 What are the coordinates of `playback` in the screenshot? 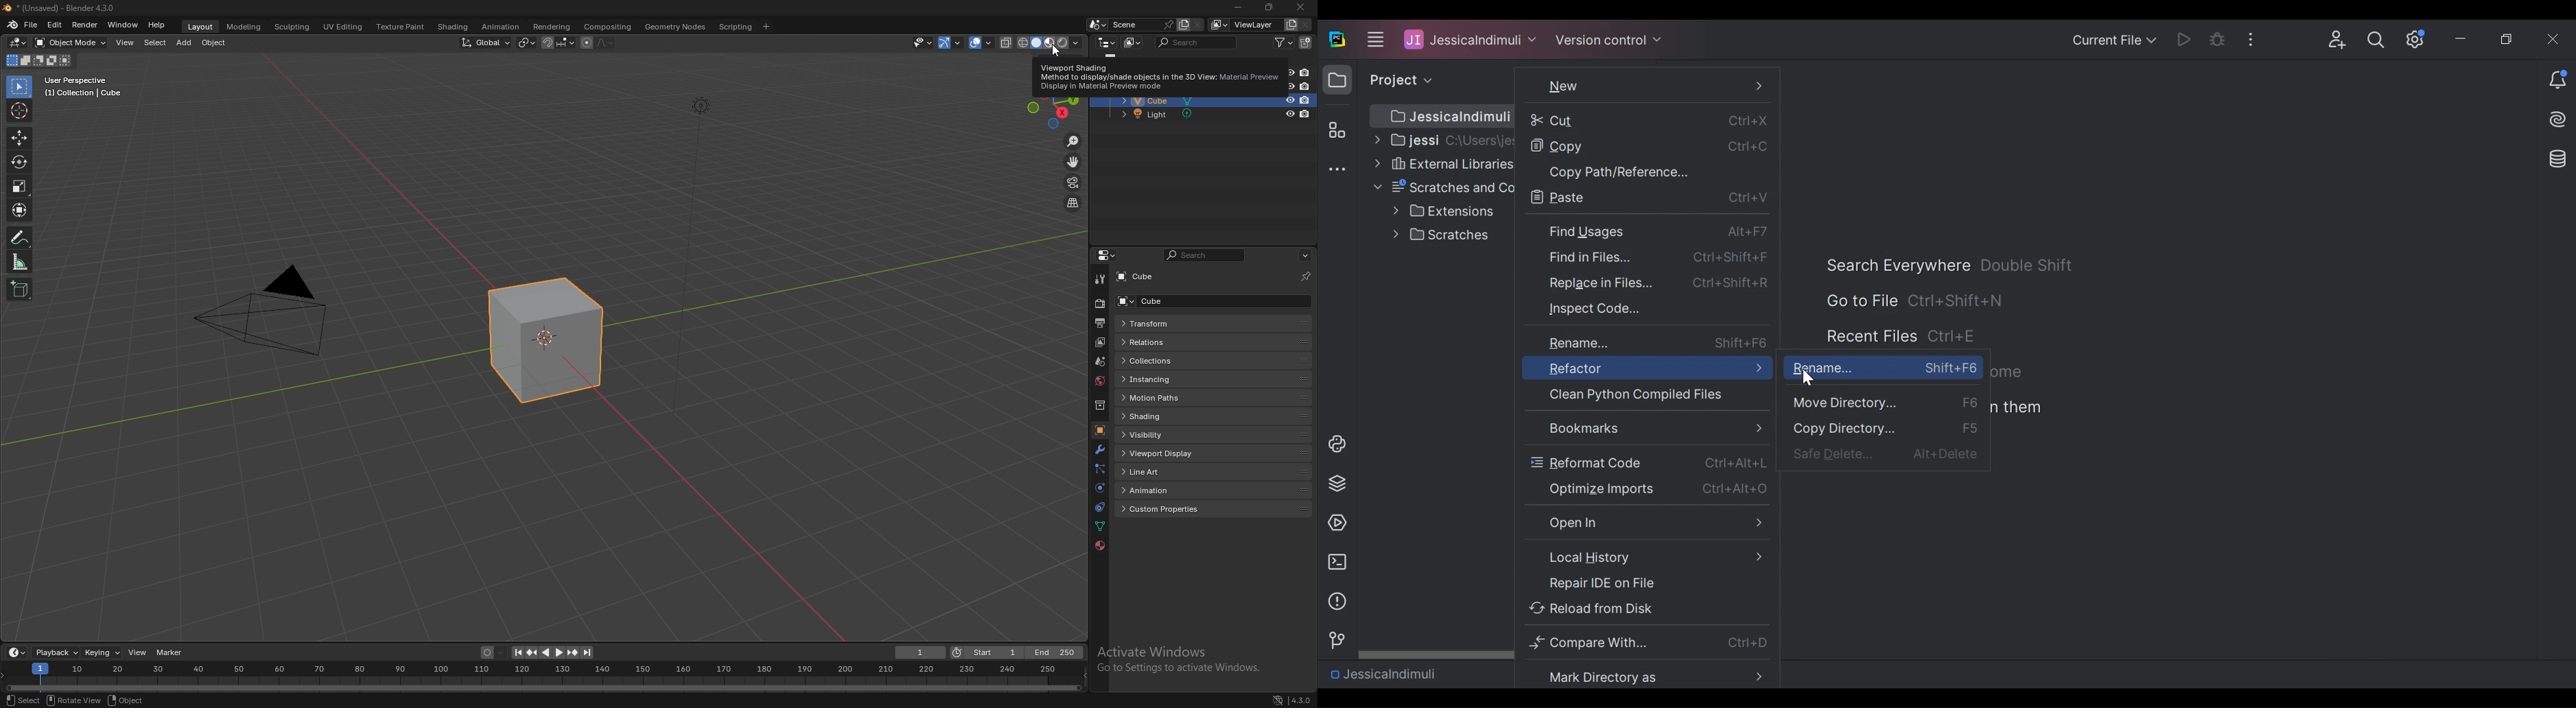 It's located at (58, 652).